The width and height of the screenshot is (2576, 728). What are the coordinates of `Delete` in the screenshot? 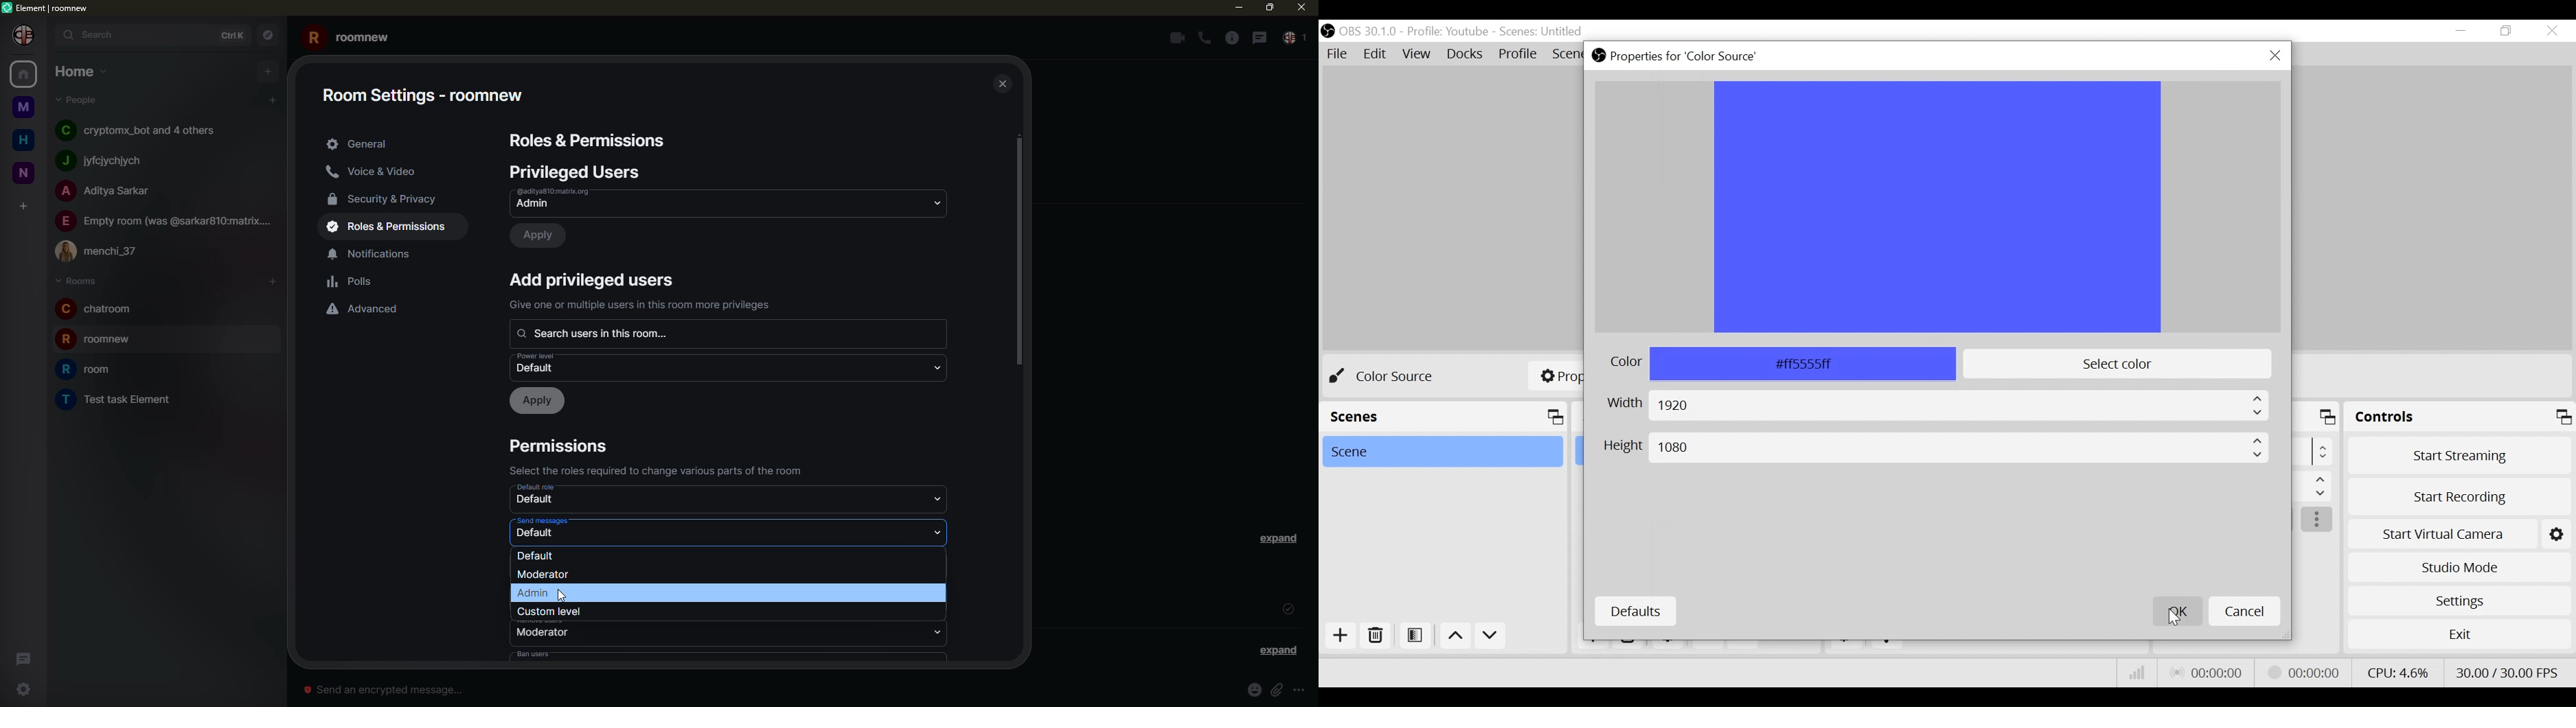 It's located at (1376, 636).